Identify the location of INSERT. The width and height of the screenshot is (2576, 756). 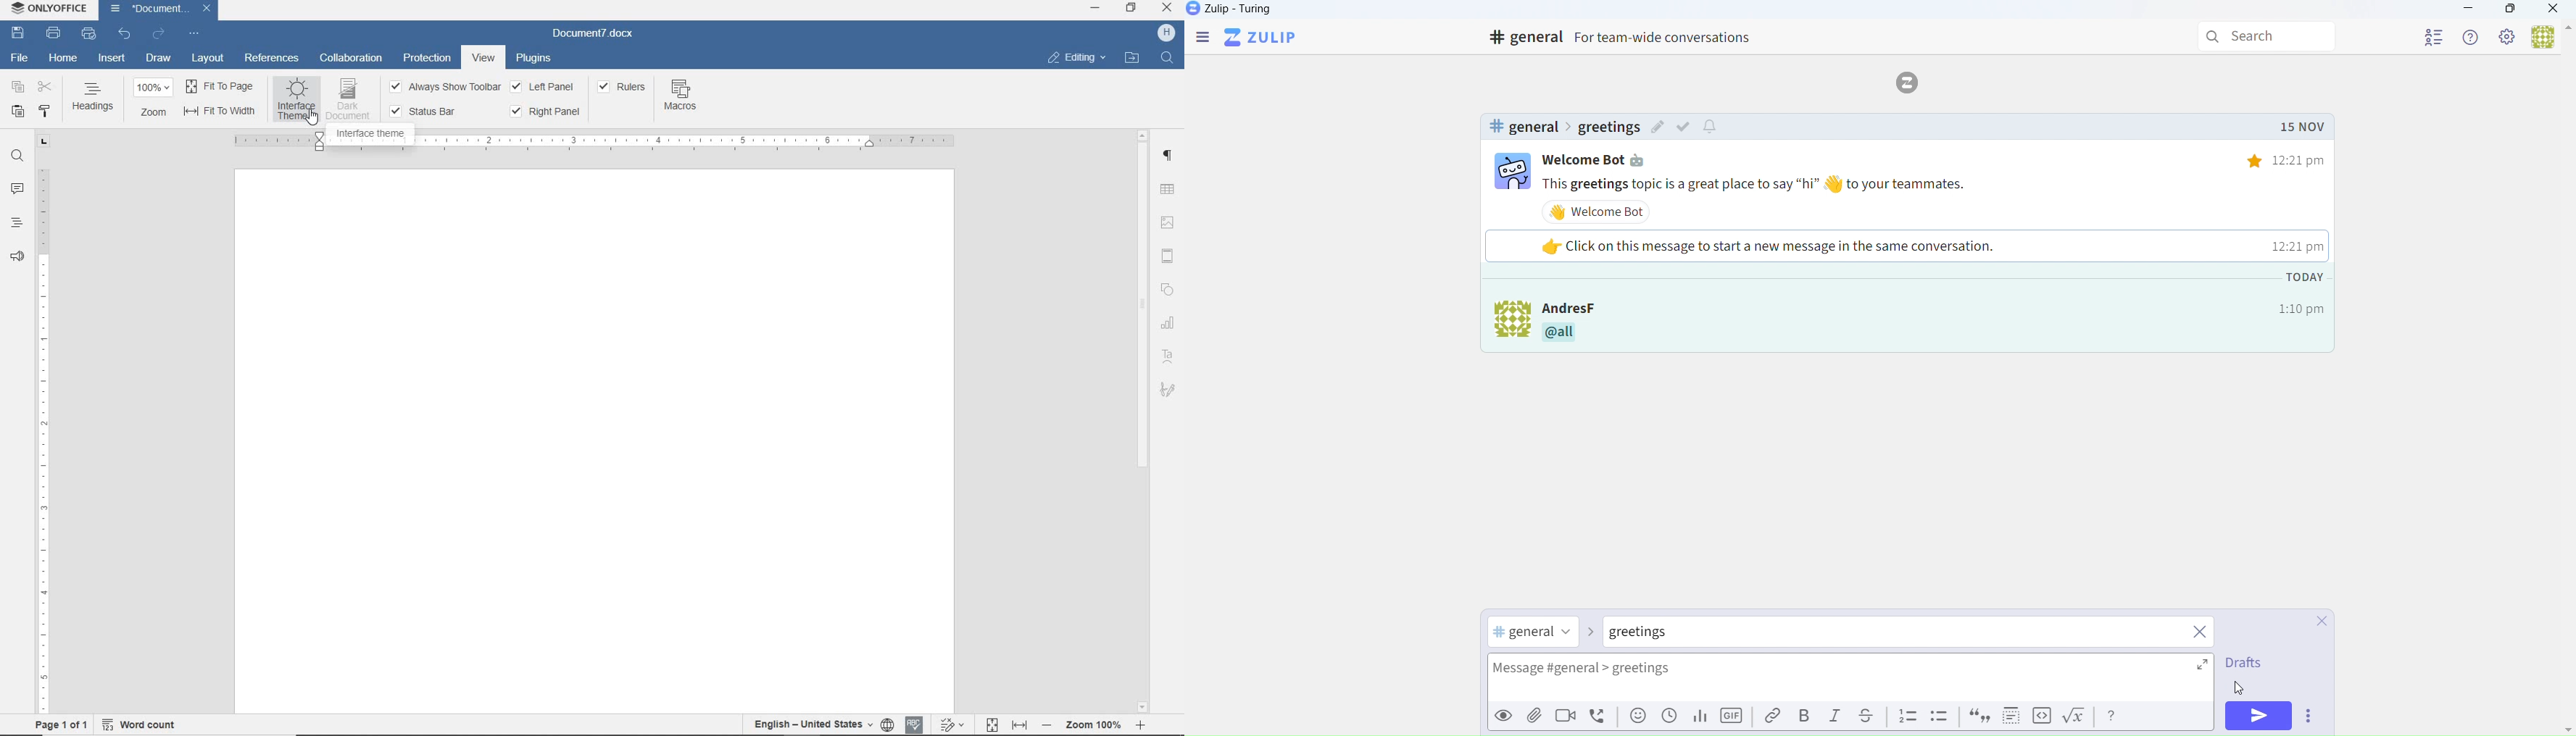
(111, 59).